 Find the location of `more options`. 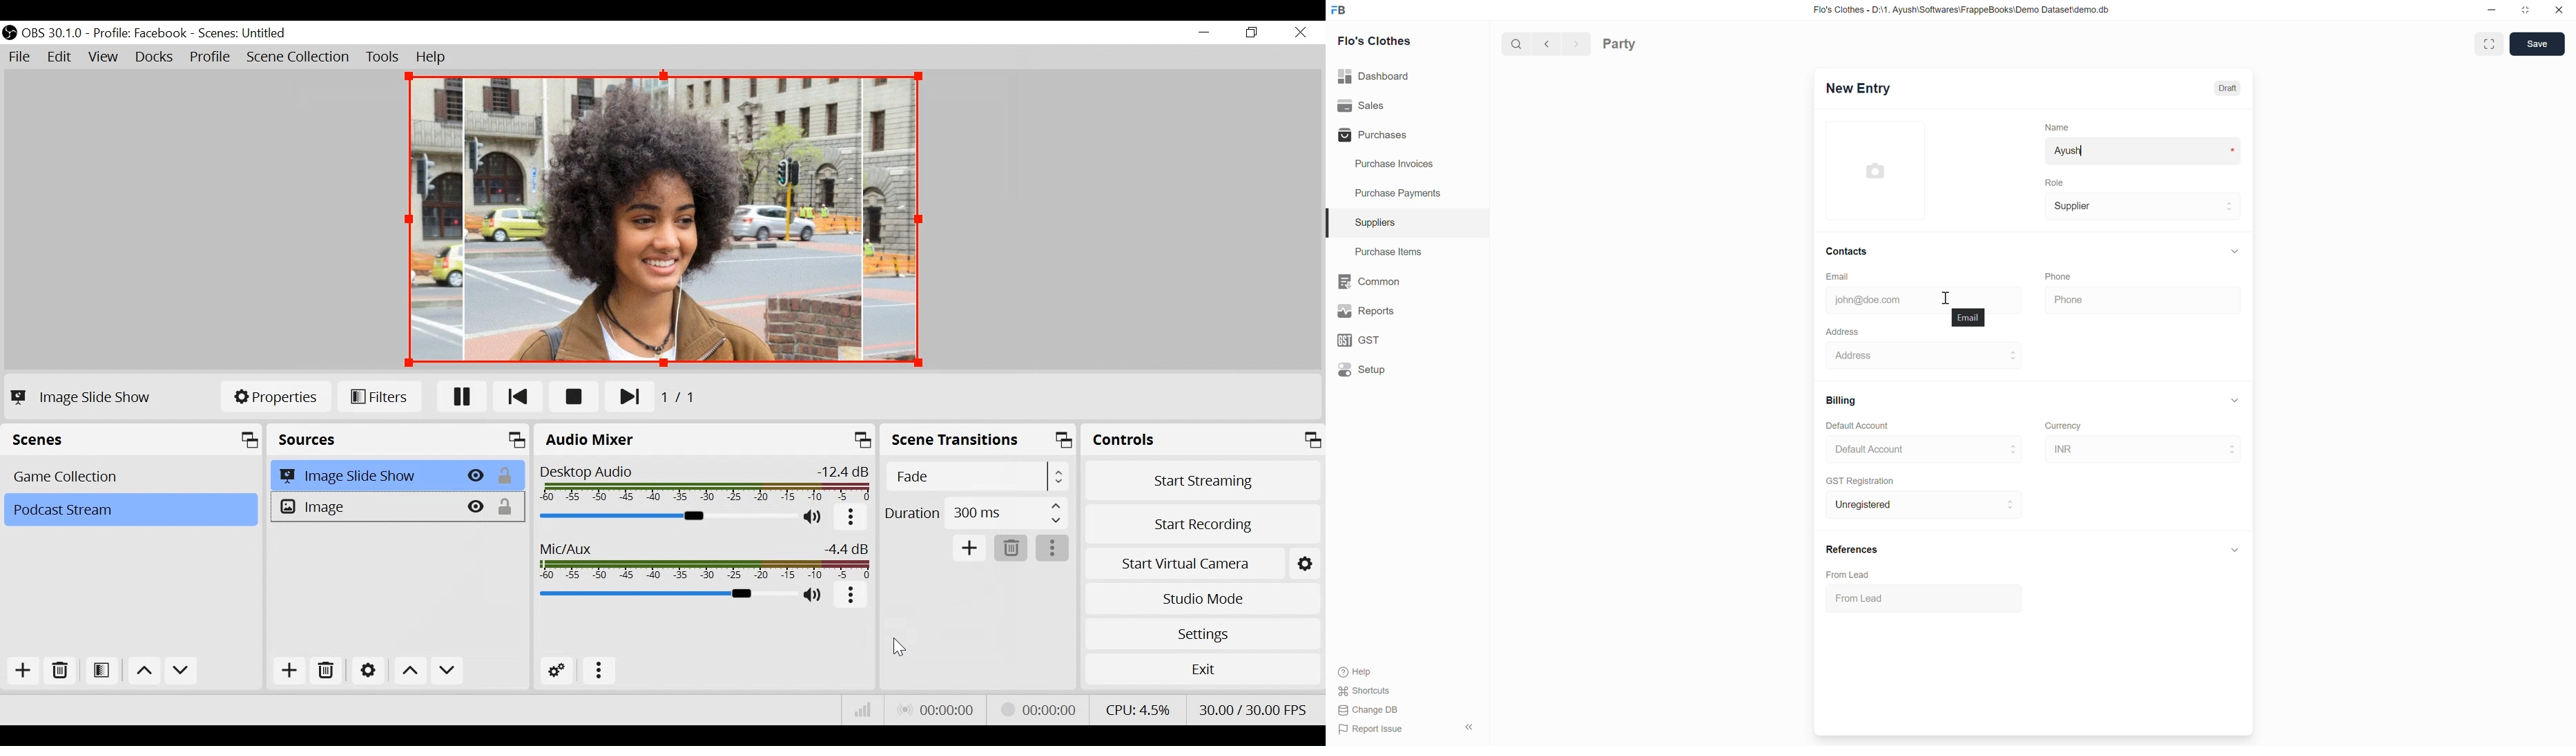

more options is located at coordinates (1054, 549).